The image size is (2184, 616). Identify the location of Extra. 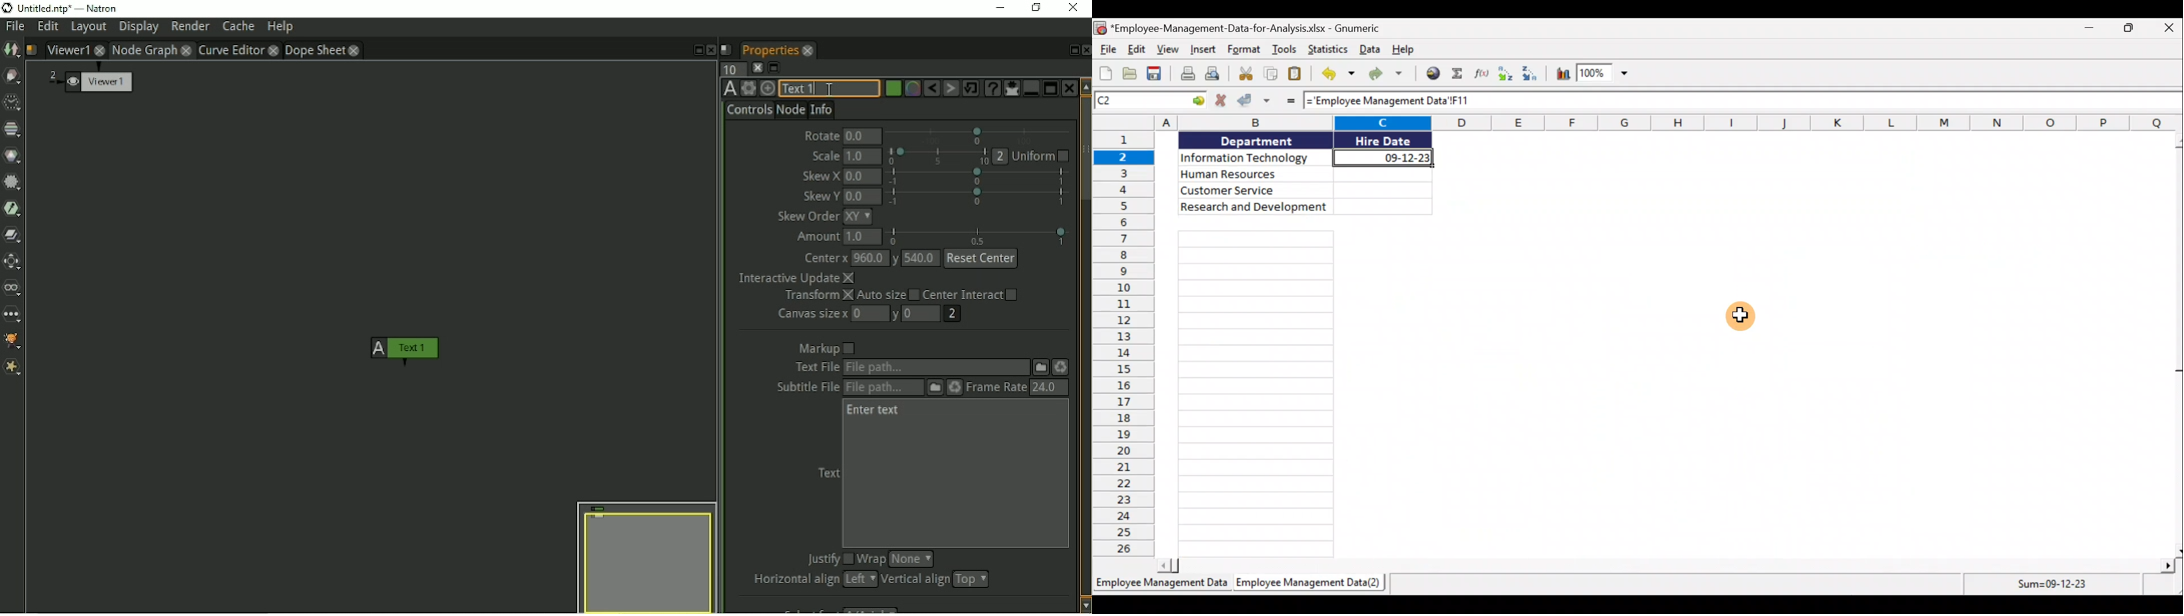
(16, 369).